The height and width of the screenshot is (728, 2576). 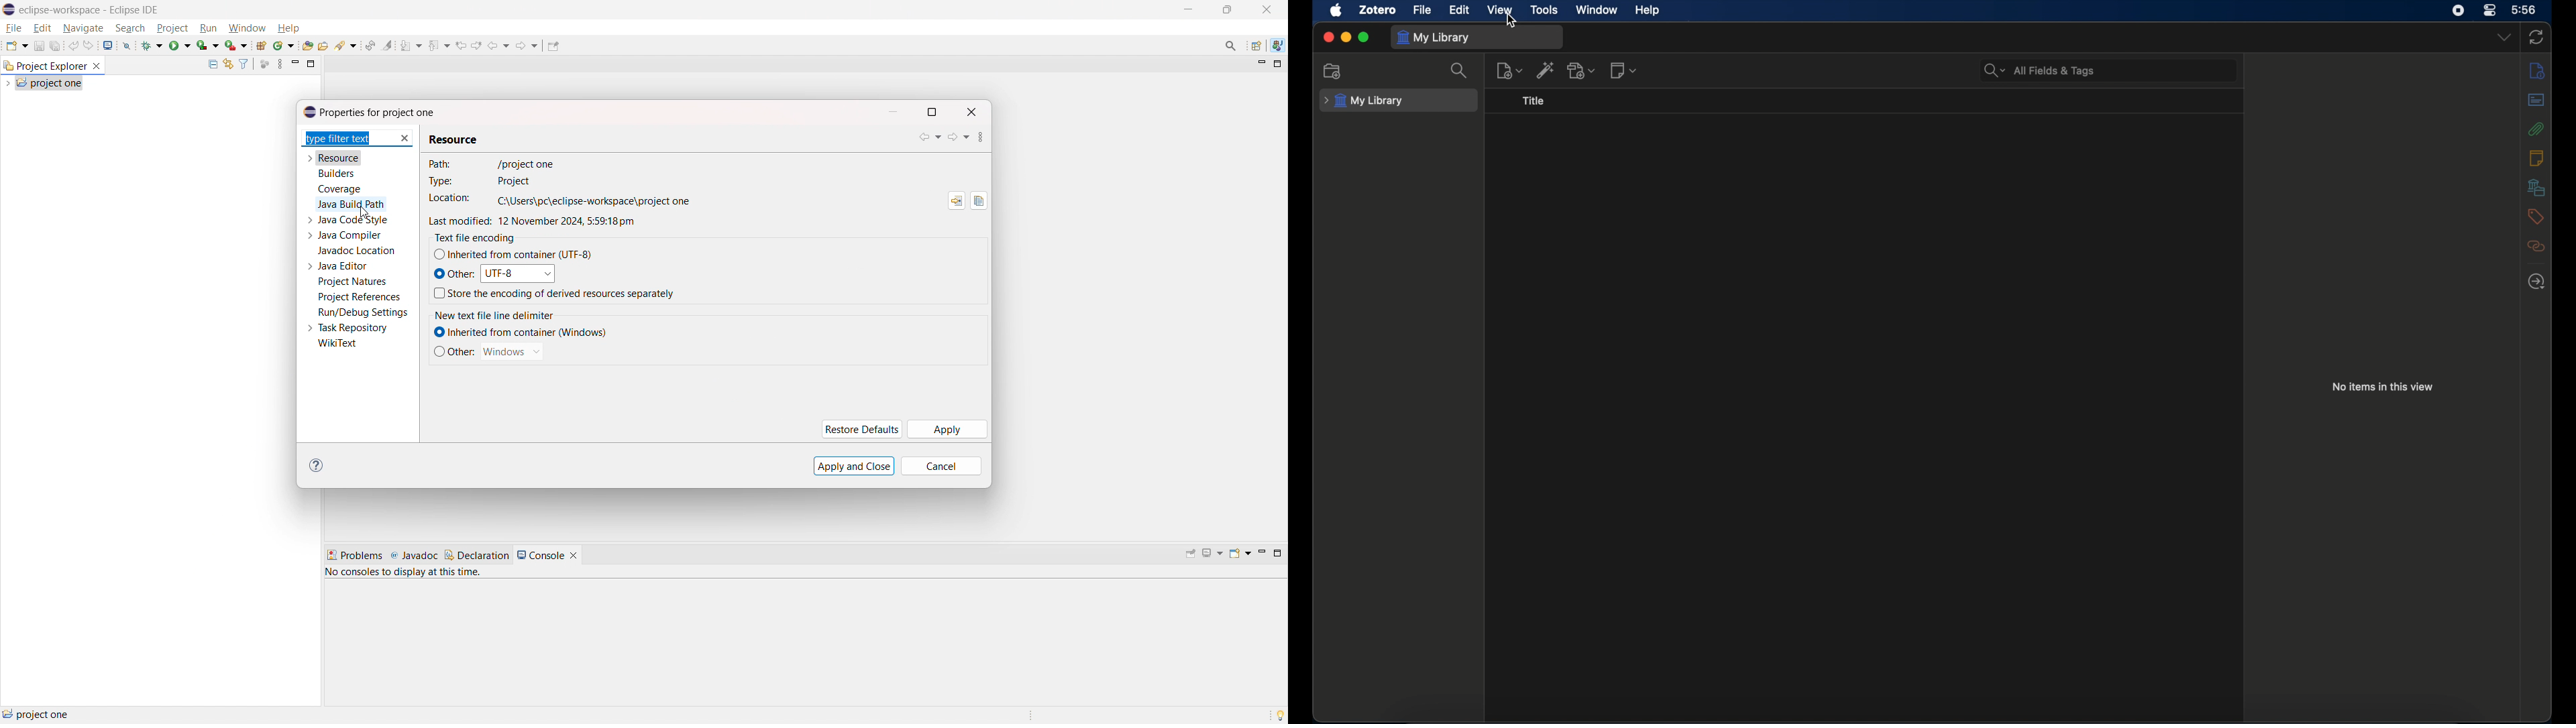 I want to click on restore defaults, so click(x=861, y=429).